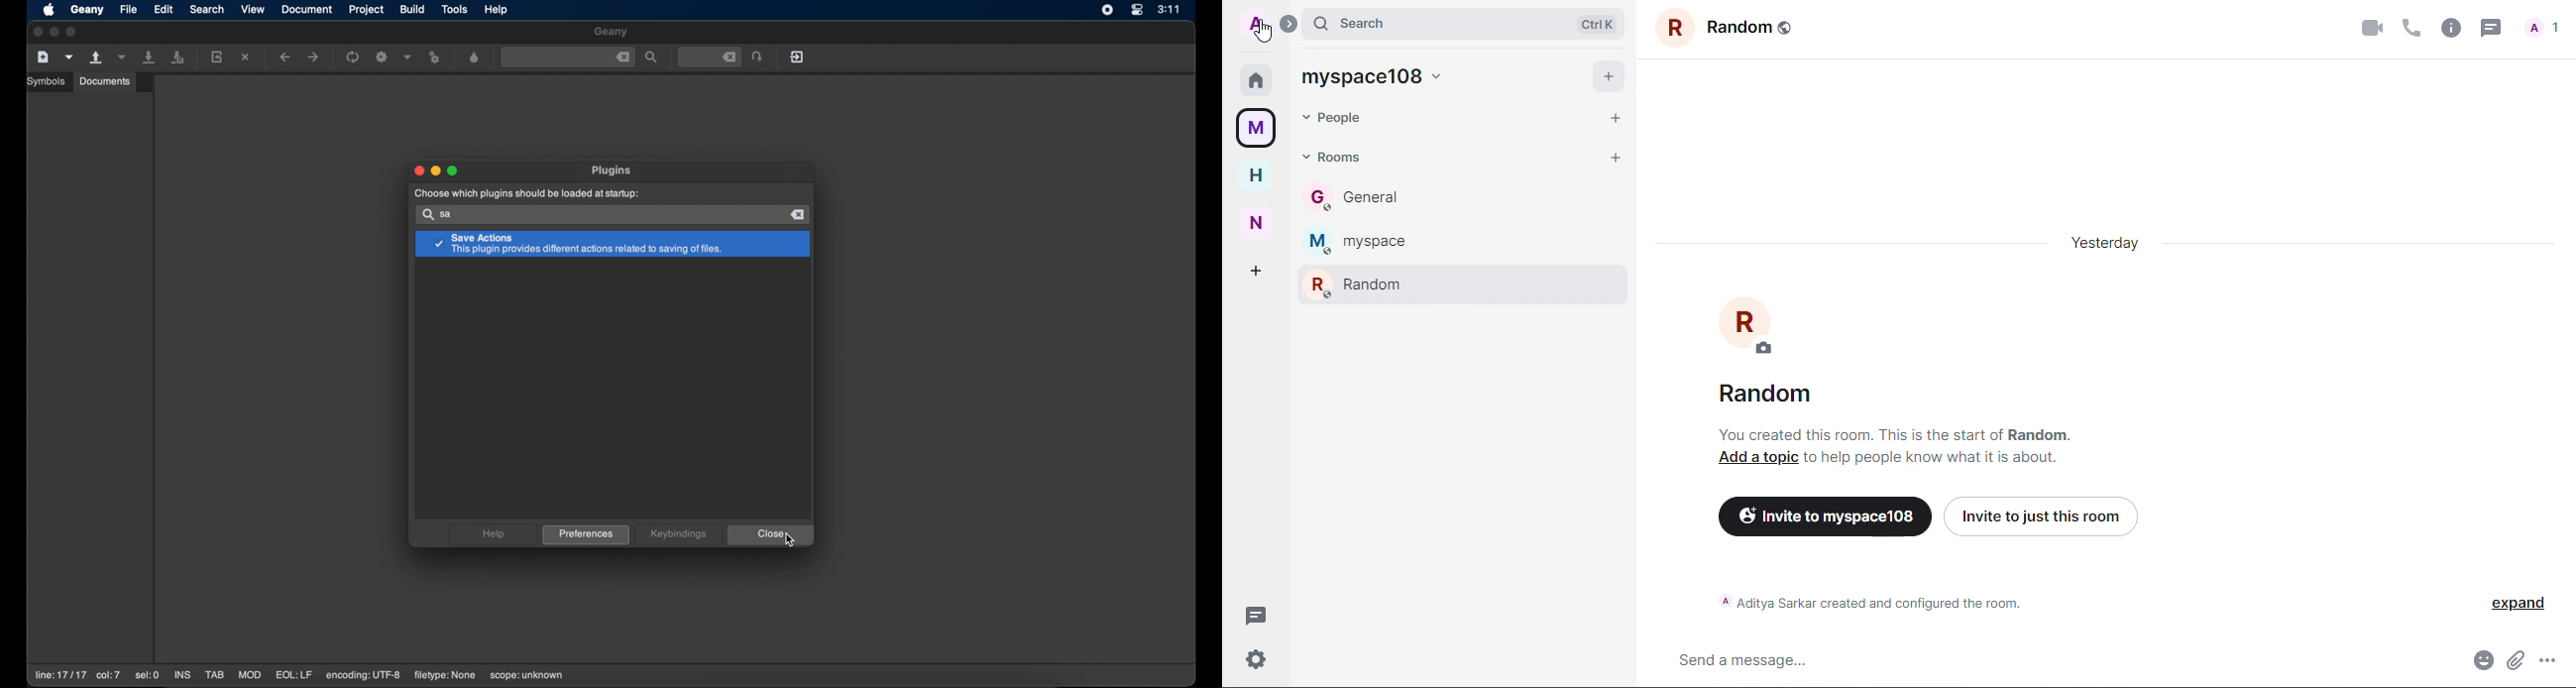 The image size is (2576, 700). I want to click on TAB, so click(215, 675).